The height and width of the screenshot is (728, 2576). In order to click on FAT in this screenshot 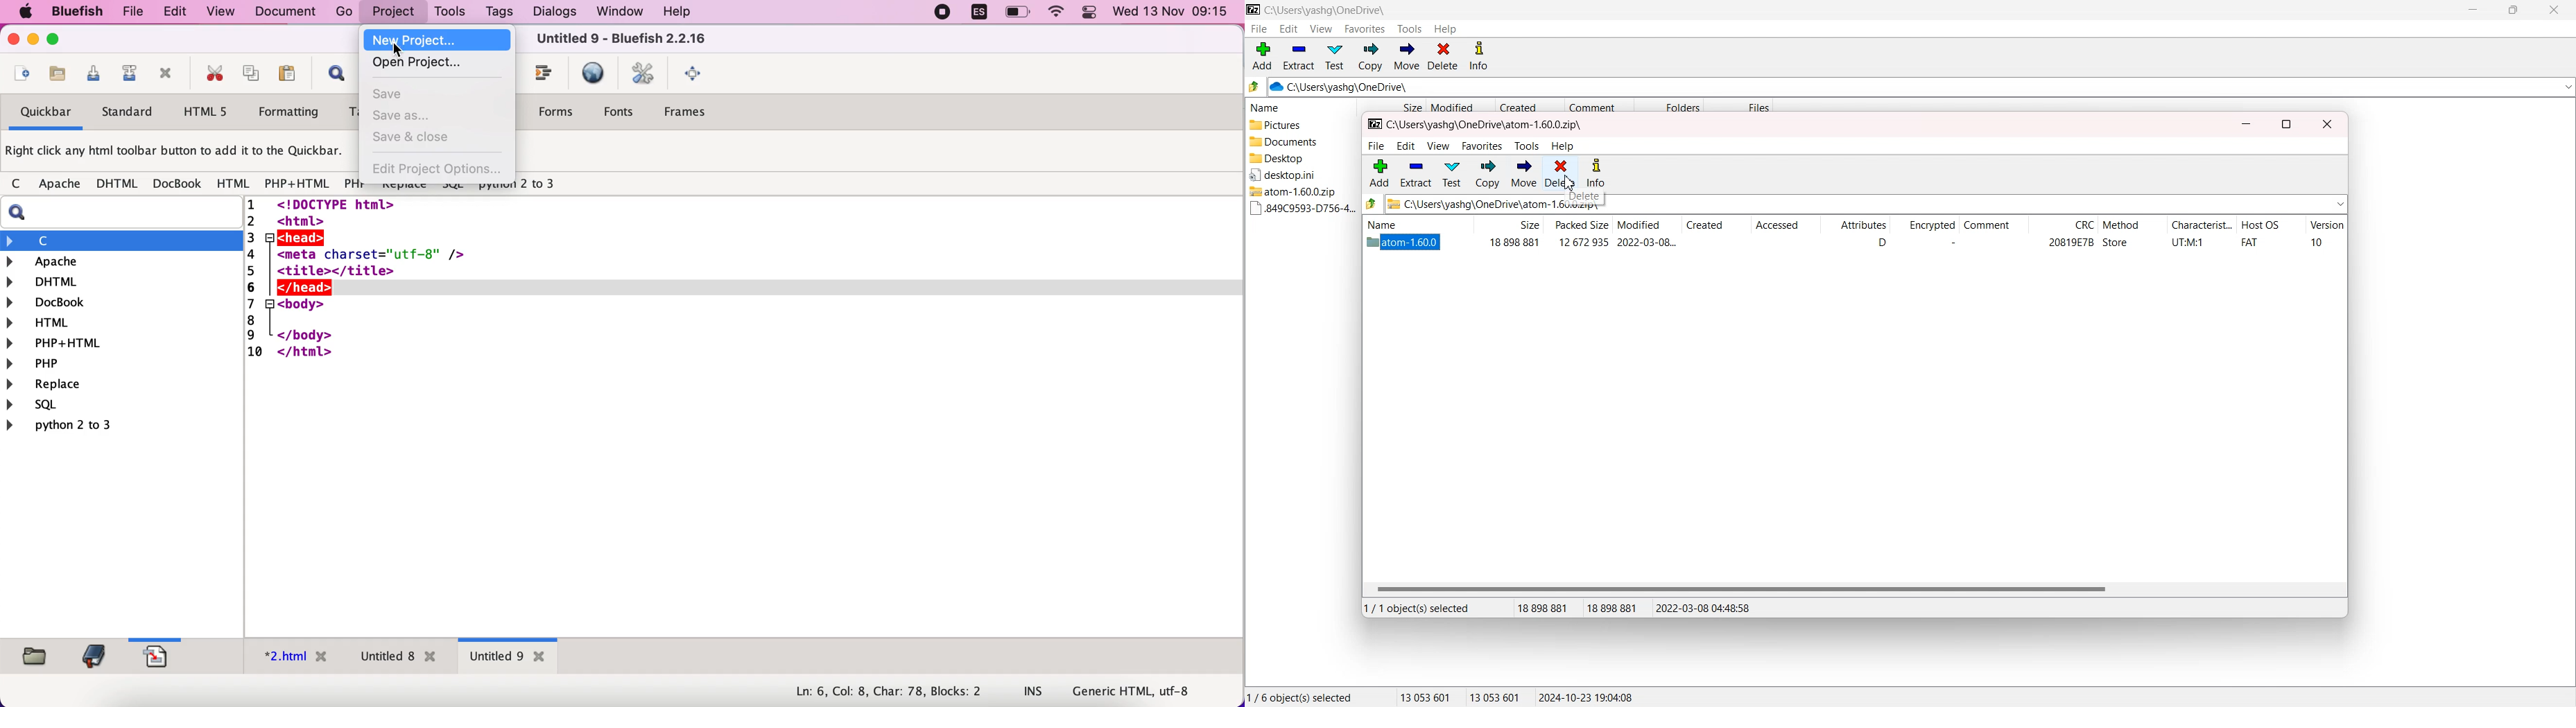, I will do `click(2249, 243)`.